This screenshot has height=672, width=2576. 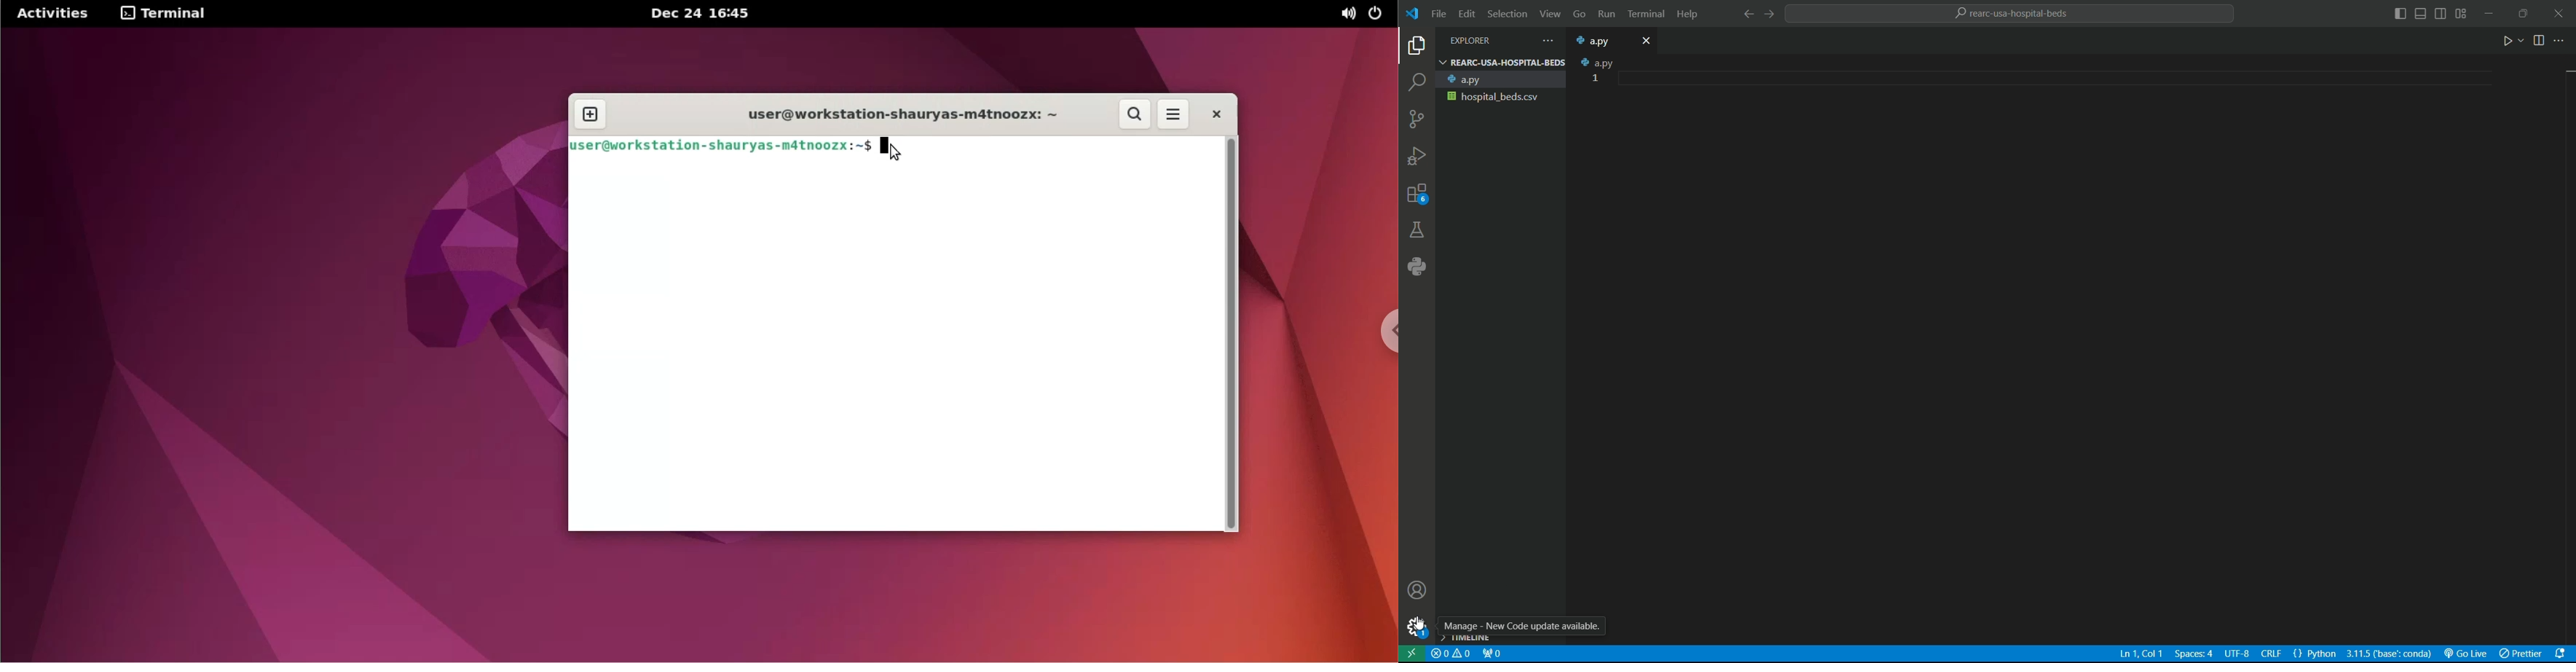 I want to click on Timeline, so click(x=1471, y=639).